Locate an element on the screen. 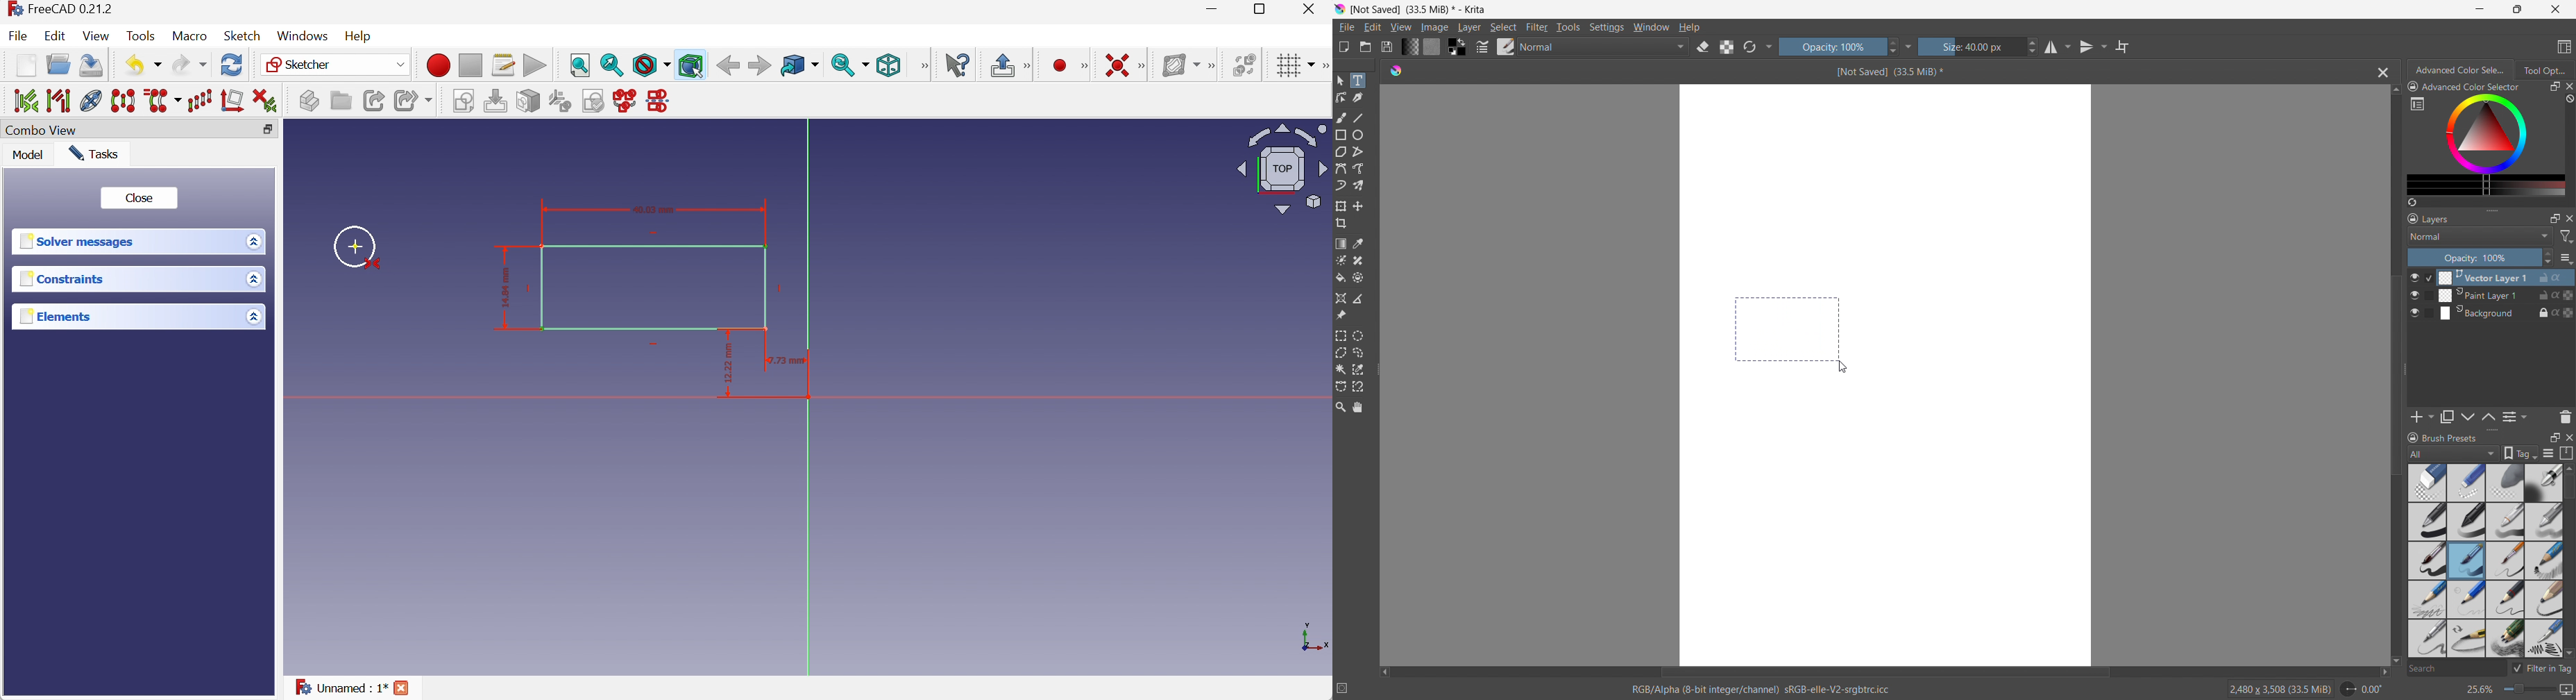 The image size is (2576, 700). Symmetry is located at coordinates (126, 99).